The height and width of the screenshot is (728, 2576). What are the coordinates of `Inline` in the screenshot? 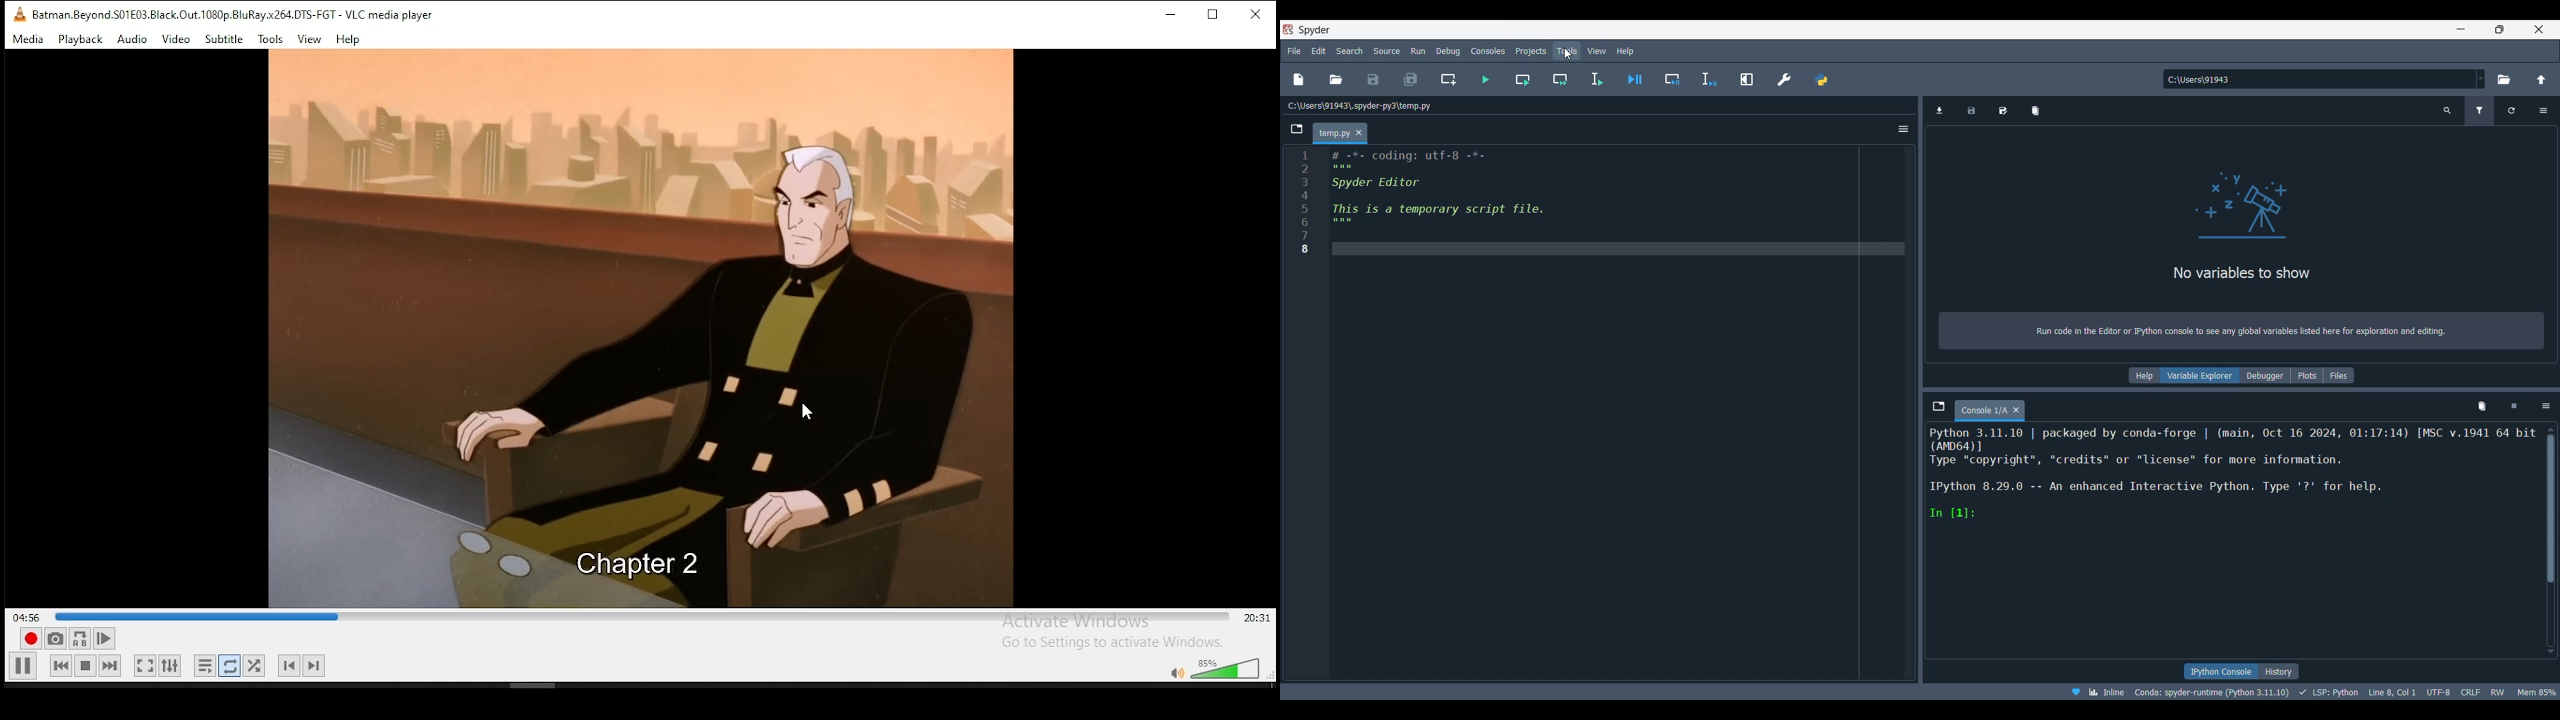 It's located at (2095, 692).